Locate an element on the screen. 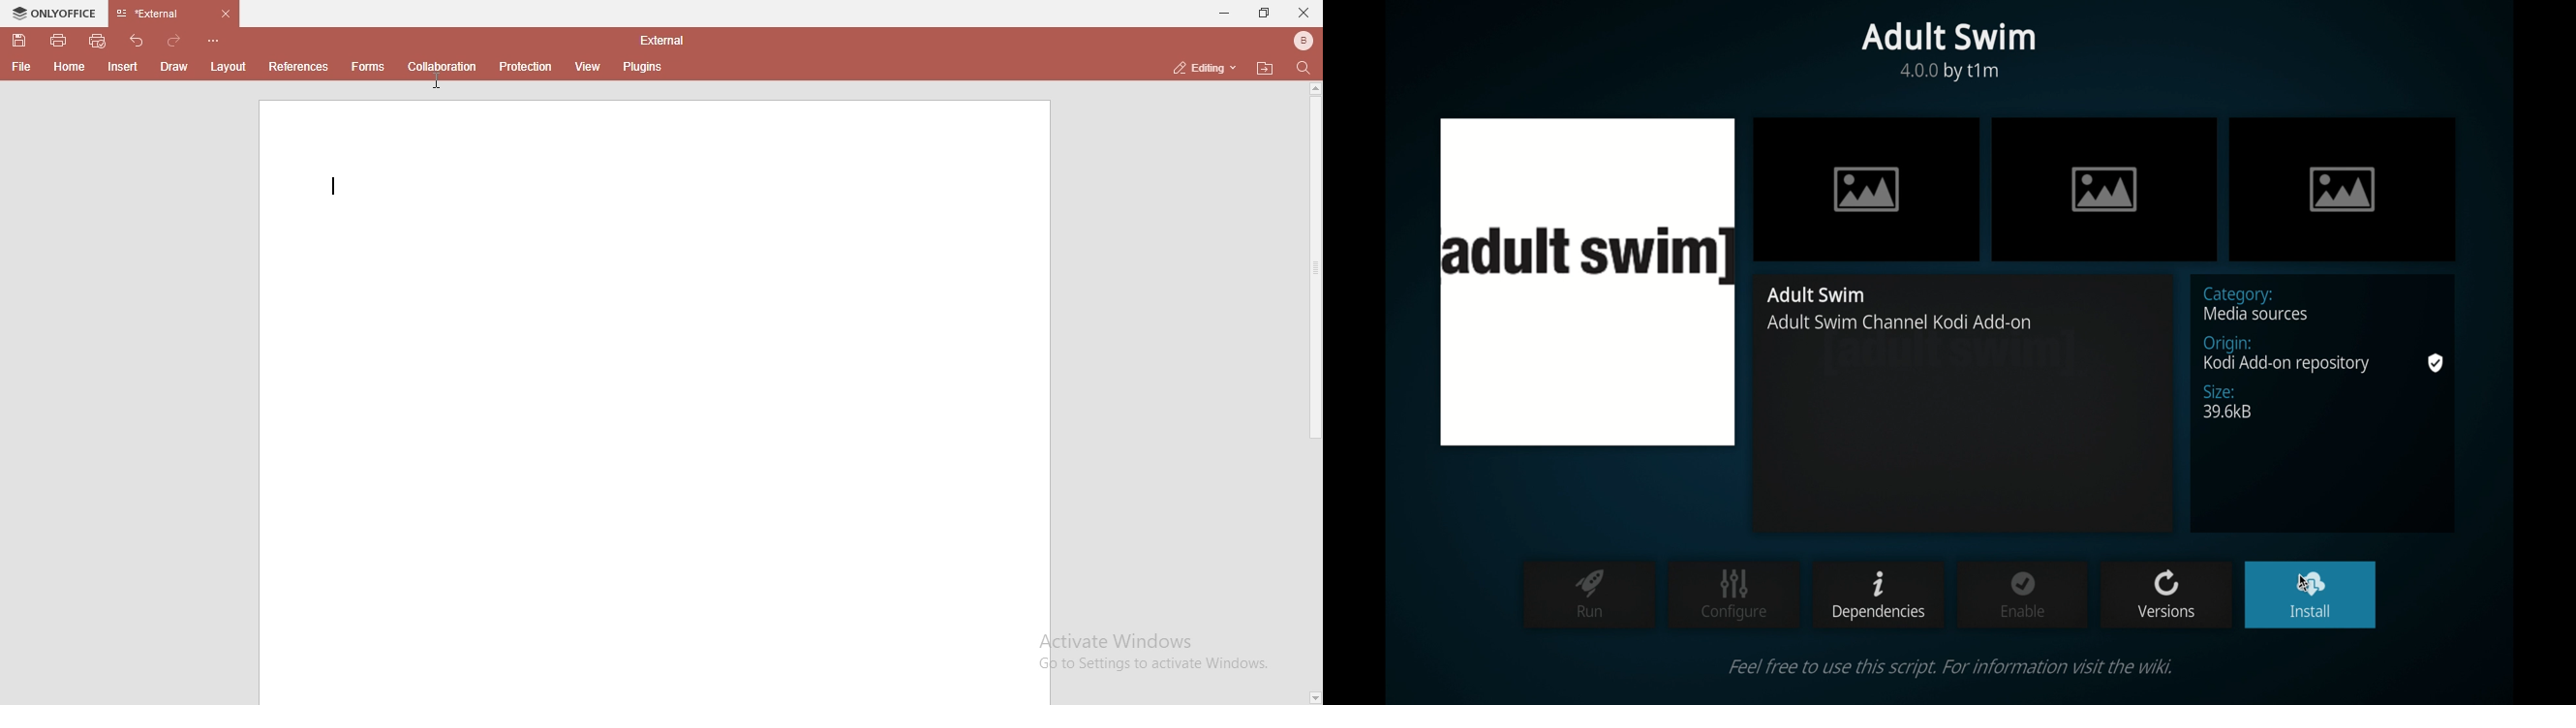 The width and height of the screenshot is (2576, 728). image icon is located at coordinates (2342, 189).